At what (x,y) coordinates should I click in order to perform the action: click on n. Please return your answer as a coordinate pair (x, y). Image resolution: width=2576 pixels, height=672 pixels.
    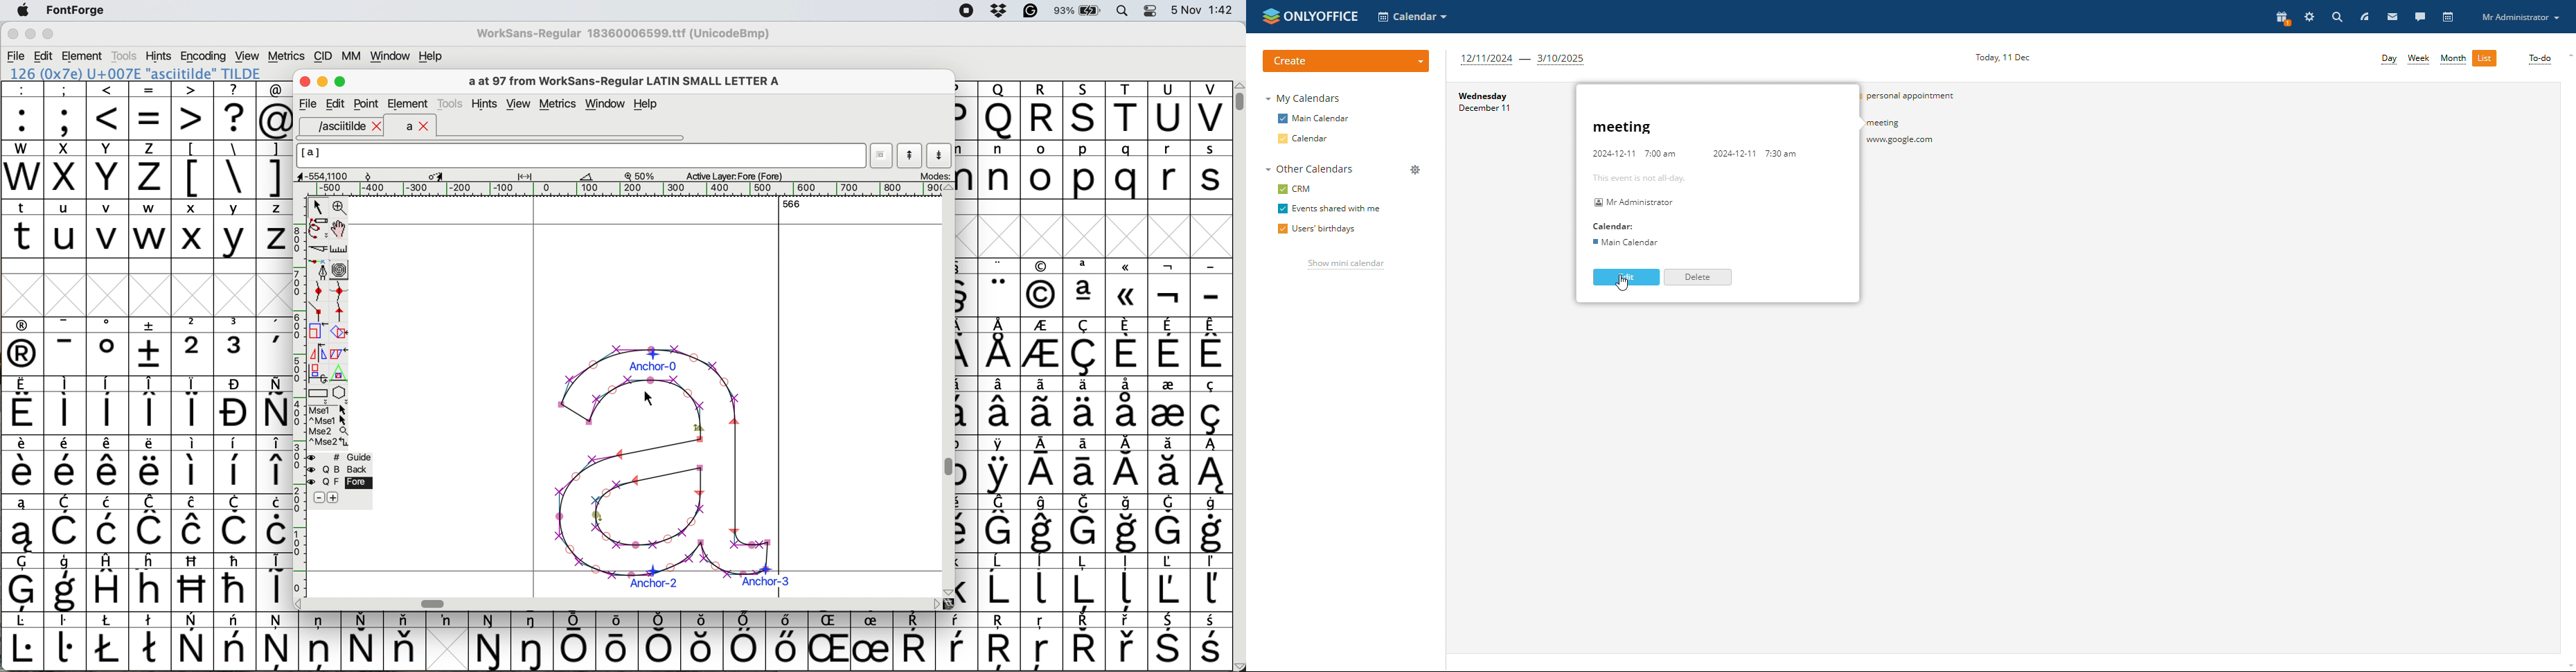
    Looking at the image, I should click on (999, 169).